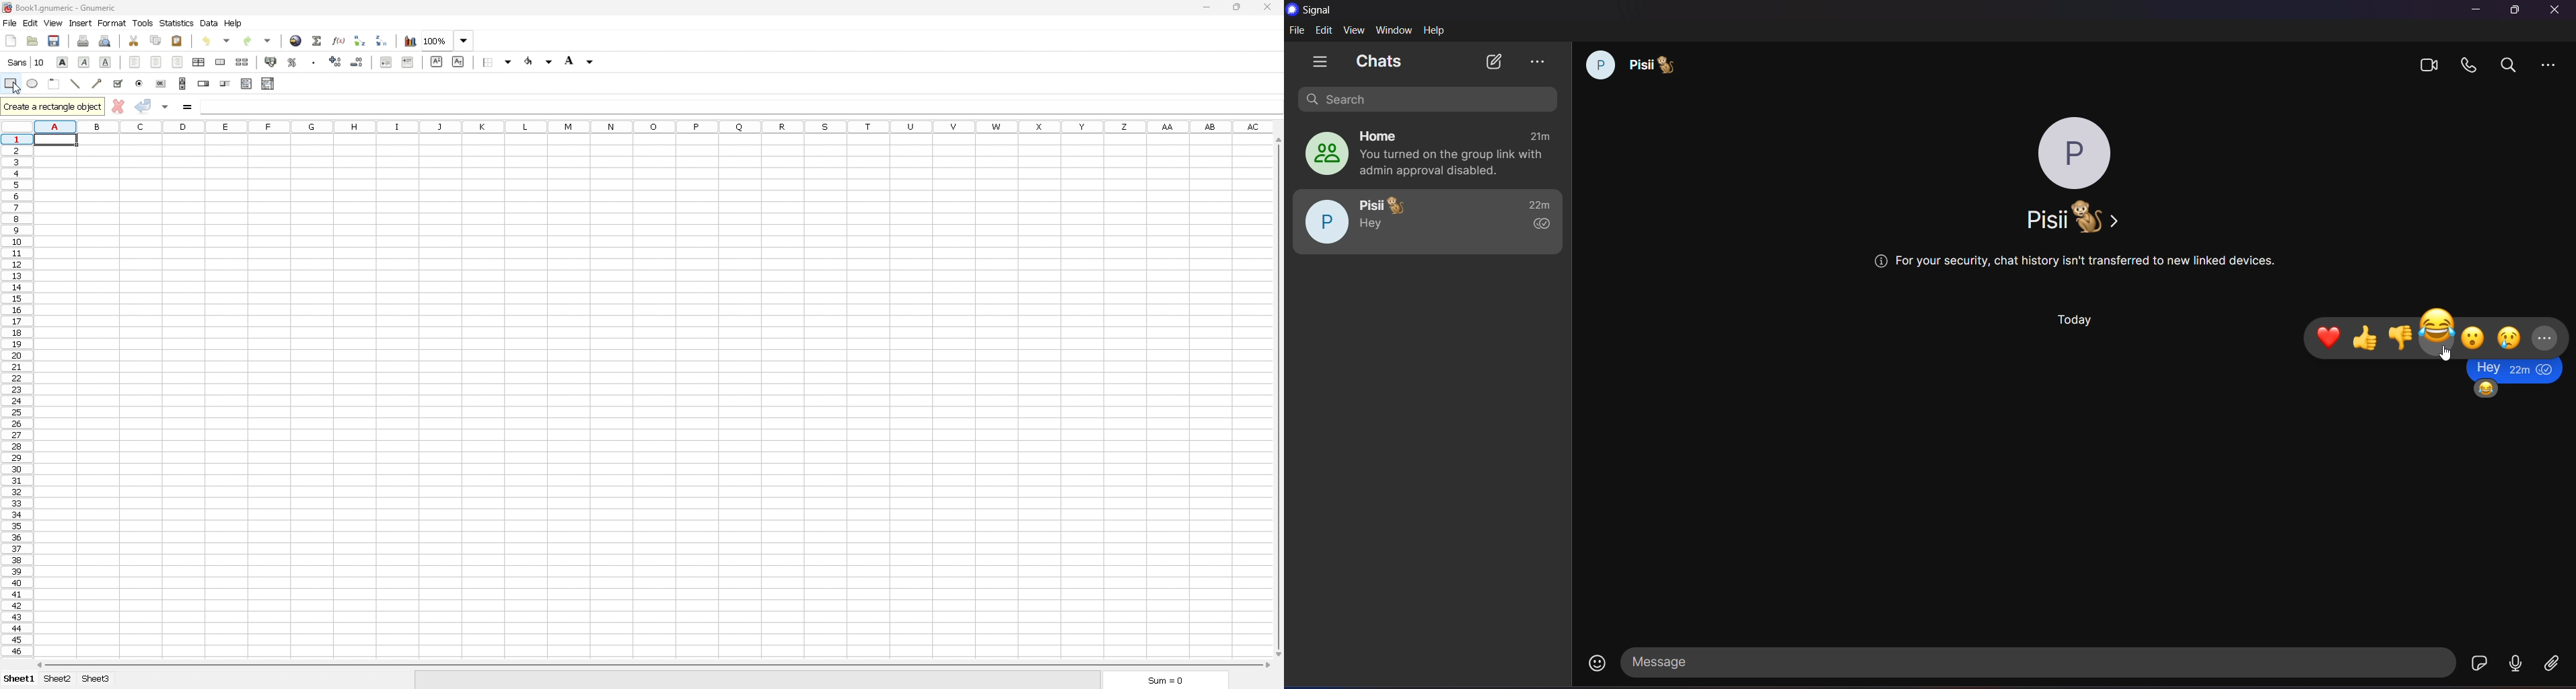 The height and width of the screenshot is (700, 2576). Describe the element at coordinates (97, 680) in the screenshot. I see `sheet 3` at that location.